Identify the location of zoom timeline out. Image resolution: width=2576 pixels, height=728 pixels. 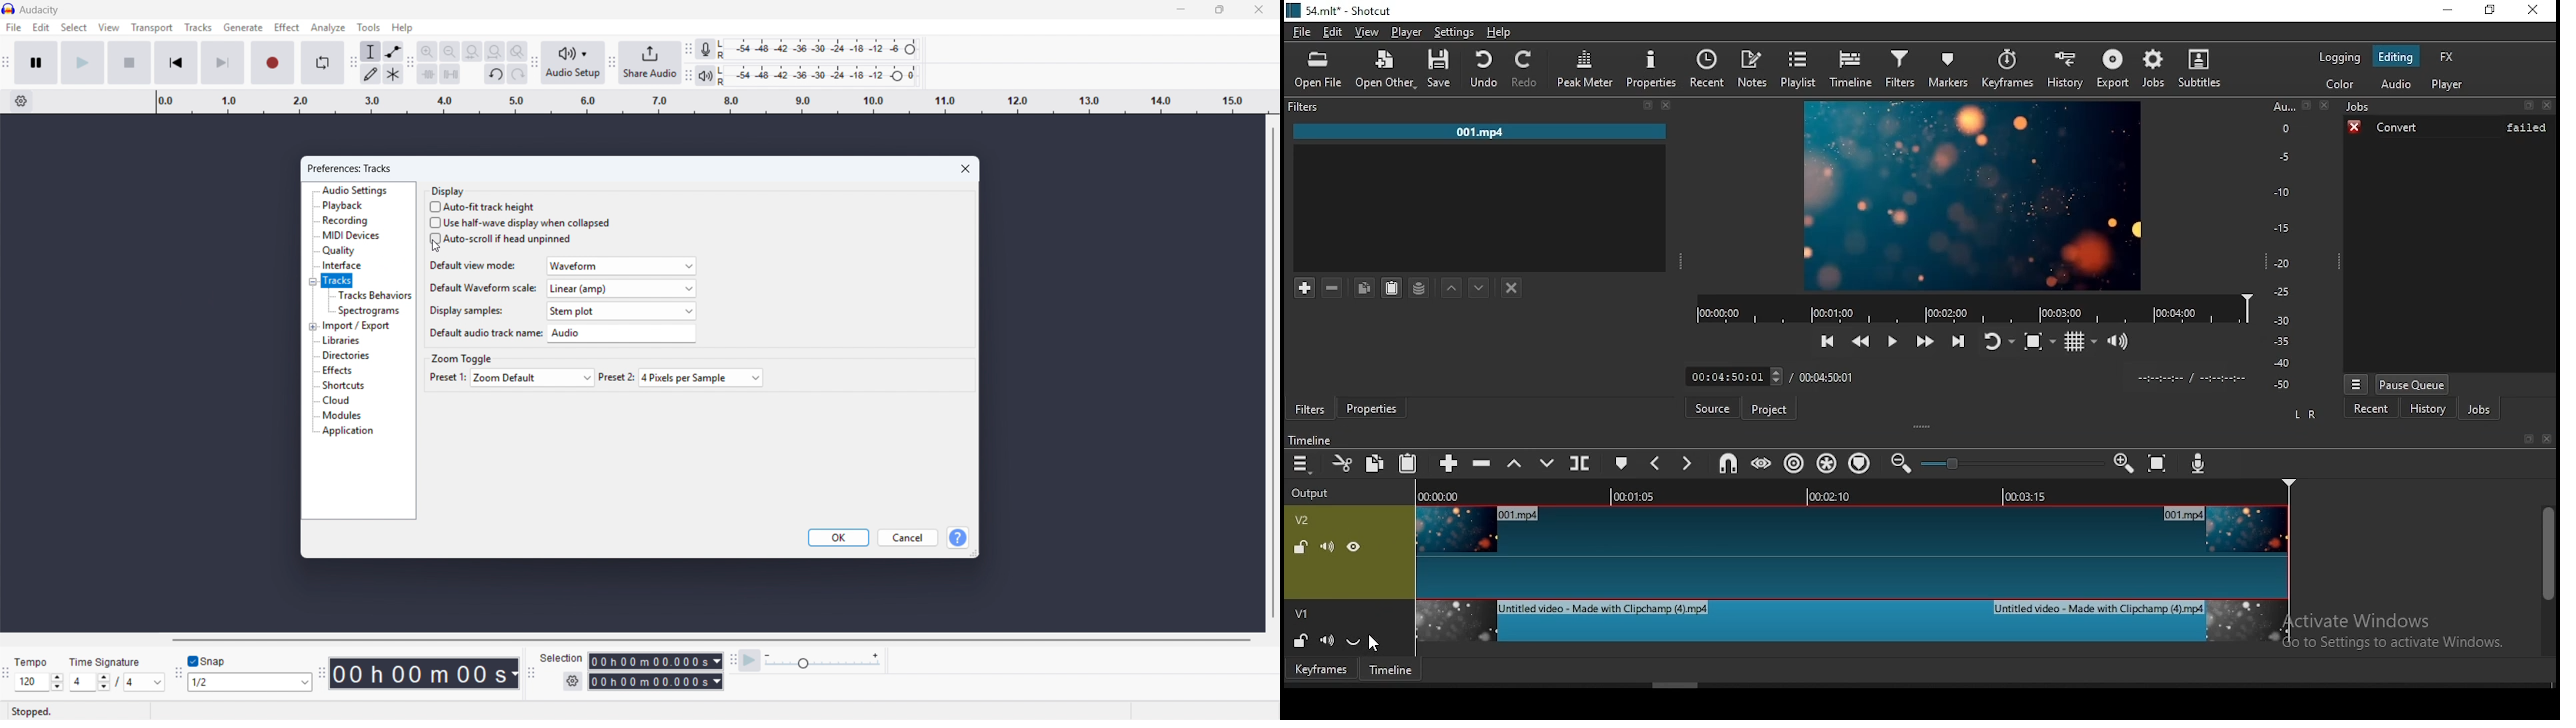
(2123, 463).